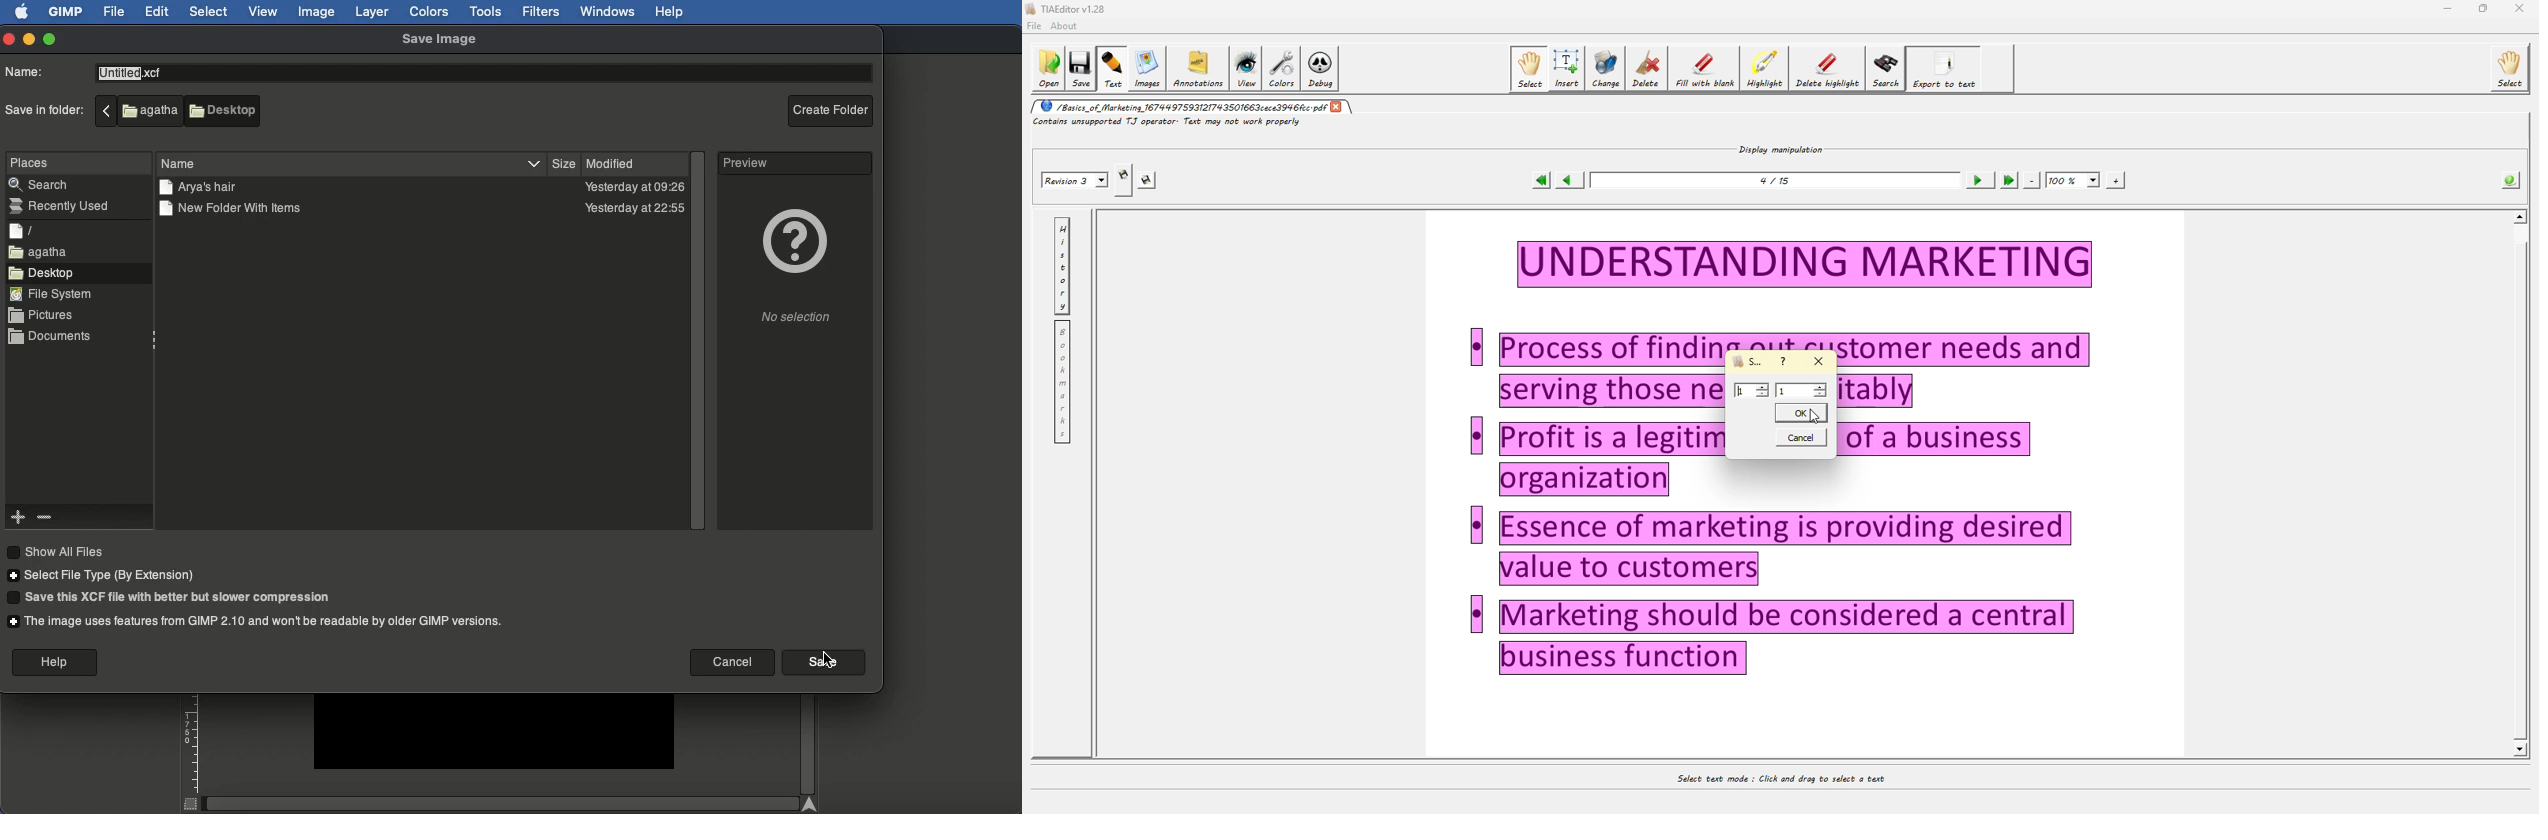 The image size is (2548, 840). Describe the element at coordinates (67, 12) in the screenshot. I see `GIMP` at that location.